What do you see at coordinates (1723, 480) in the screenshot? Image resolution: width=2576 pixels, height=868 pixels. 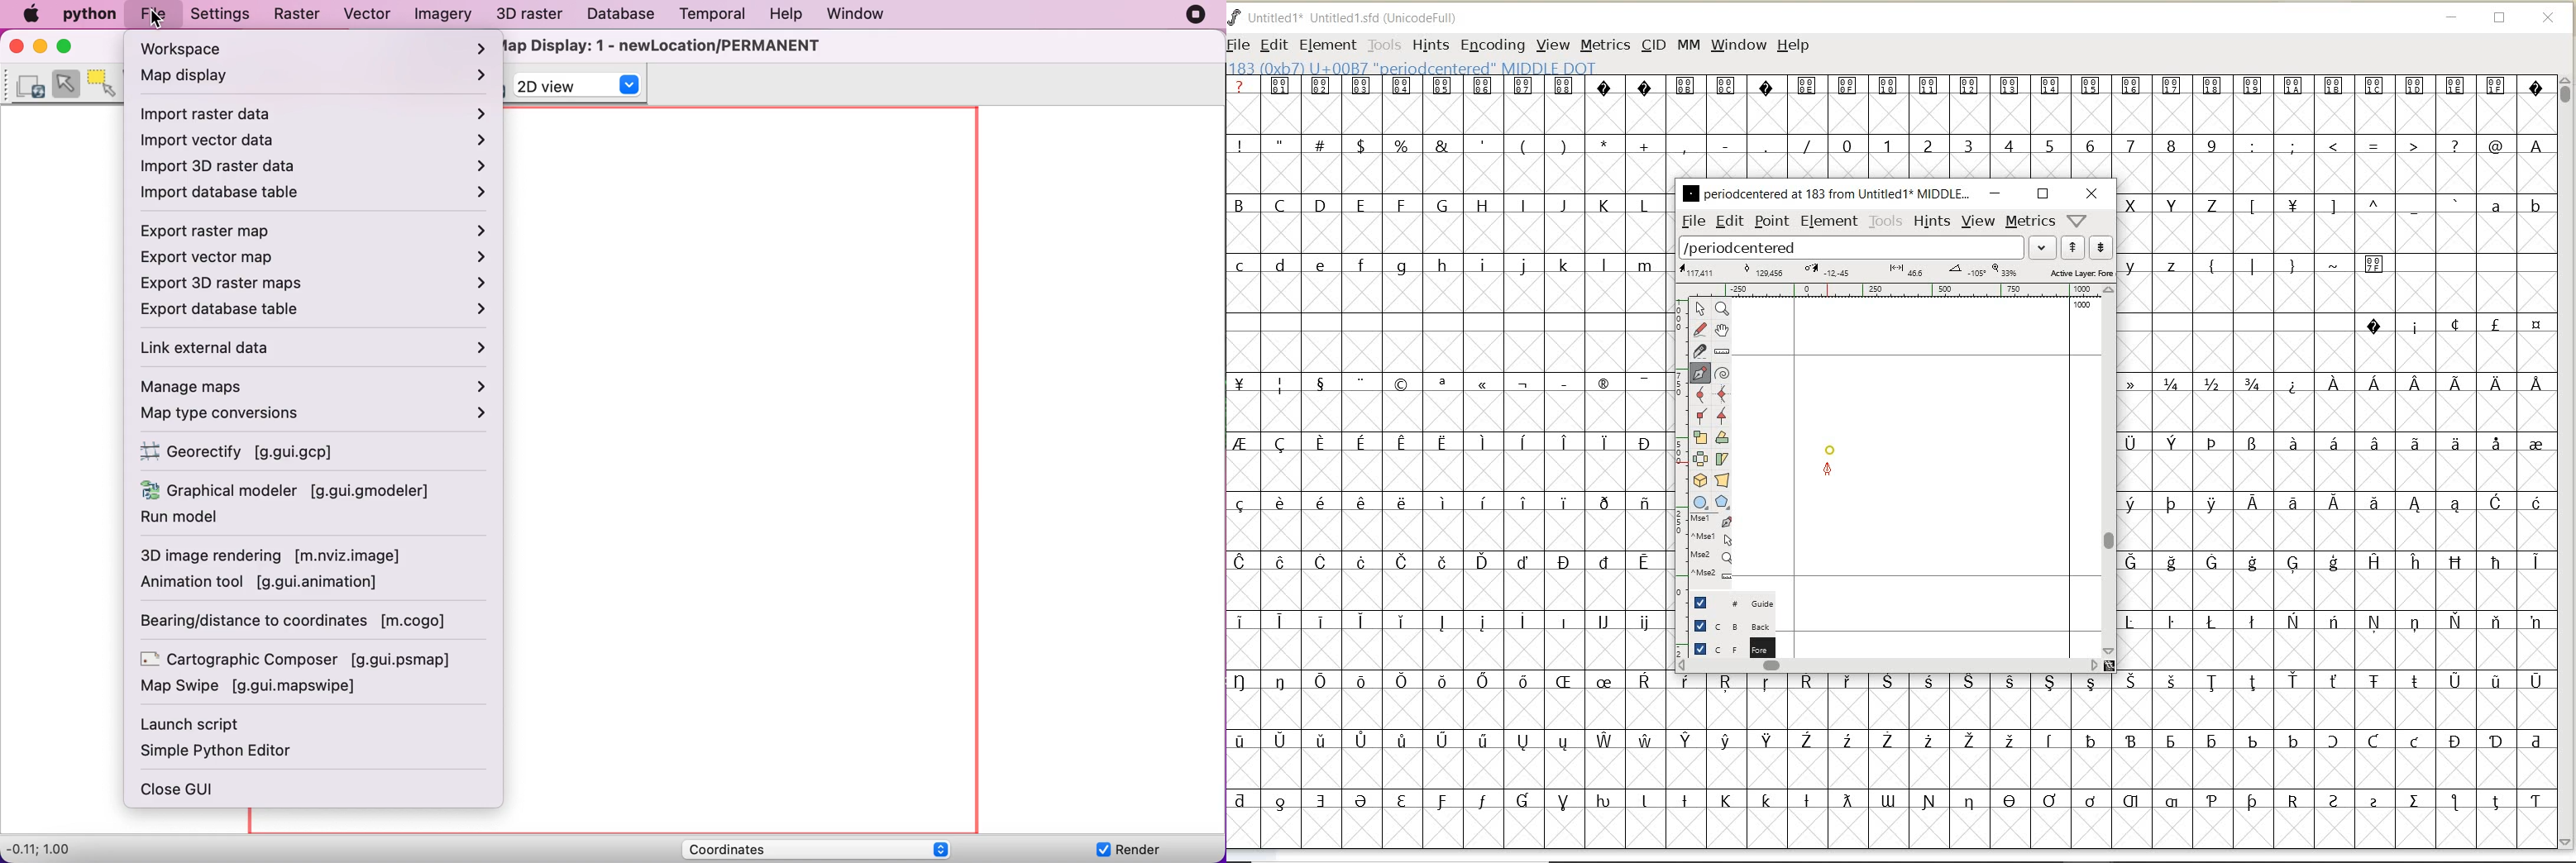 I see `perform a perspective transformation on the selection` at bounding box center [1723, 480].